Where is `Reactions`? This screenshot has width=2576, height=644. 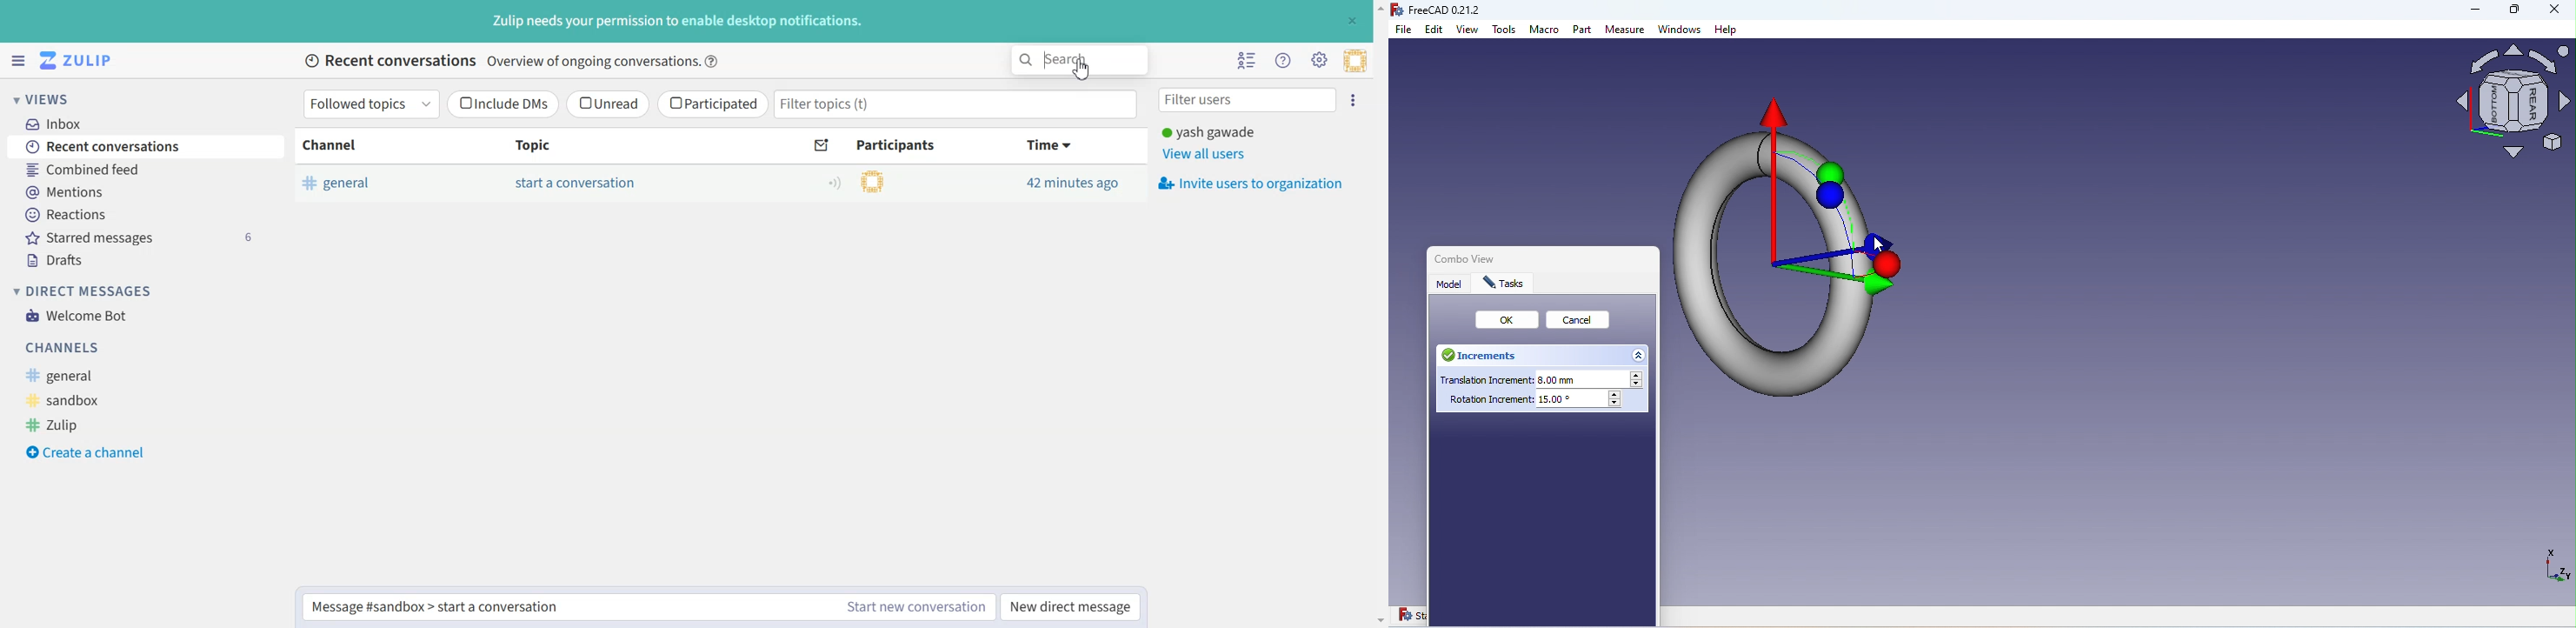
Reactions is located at coordinates (143, 214).